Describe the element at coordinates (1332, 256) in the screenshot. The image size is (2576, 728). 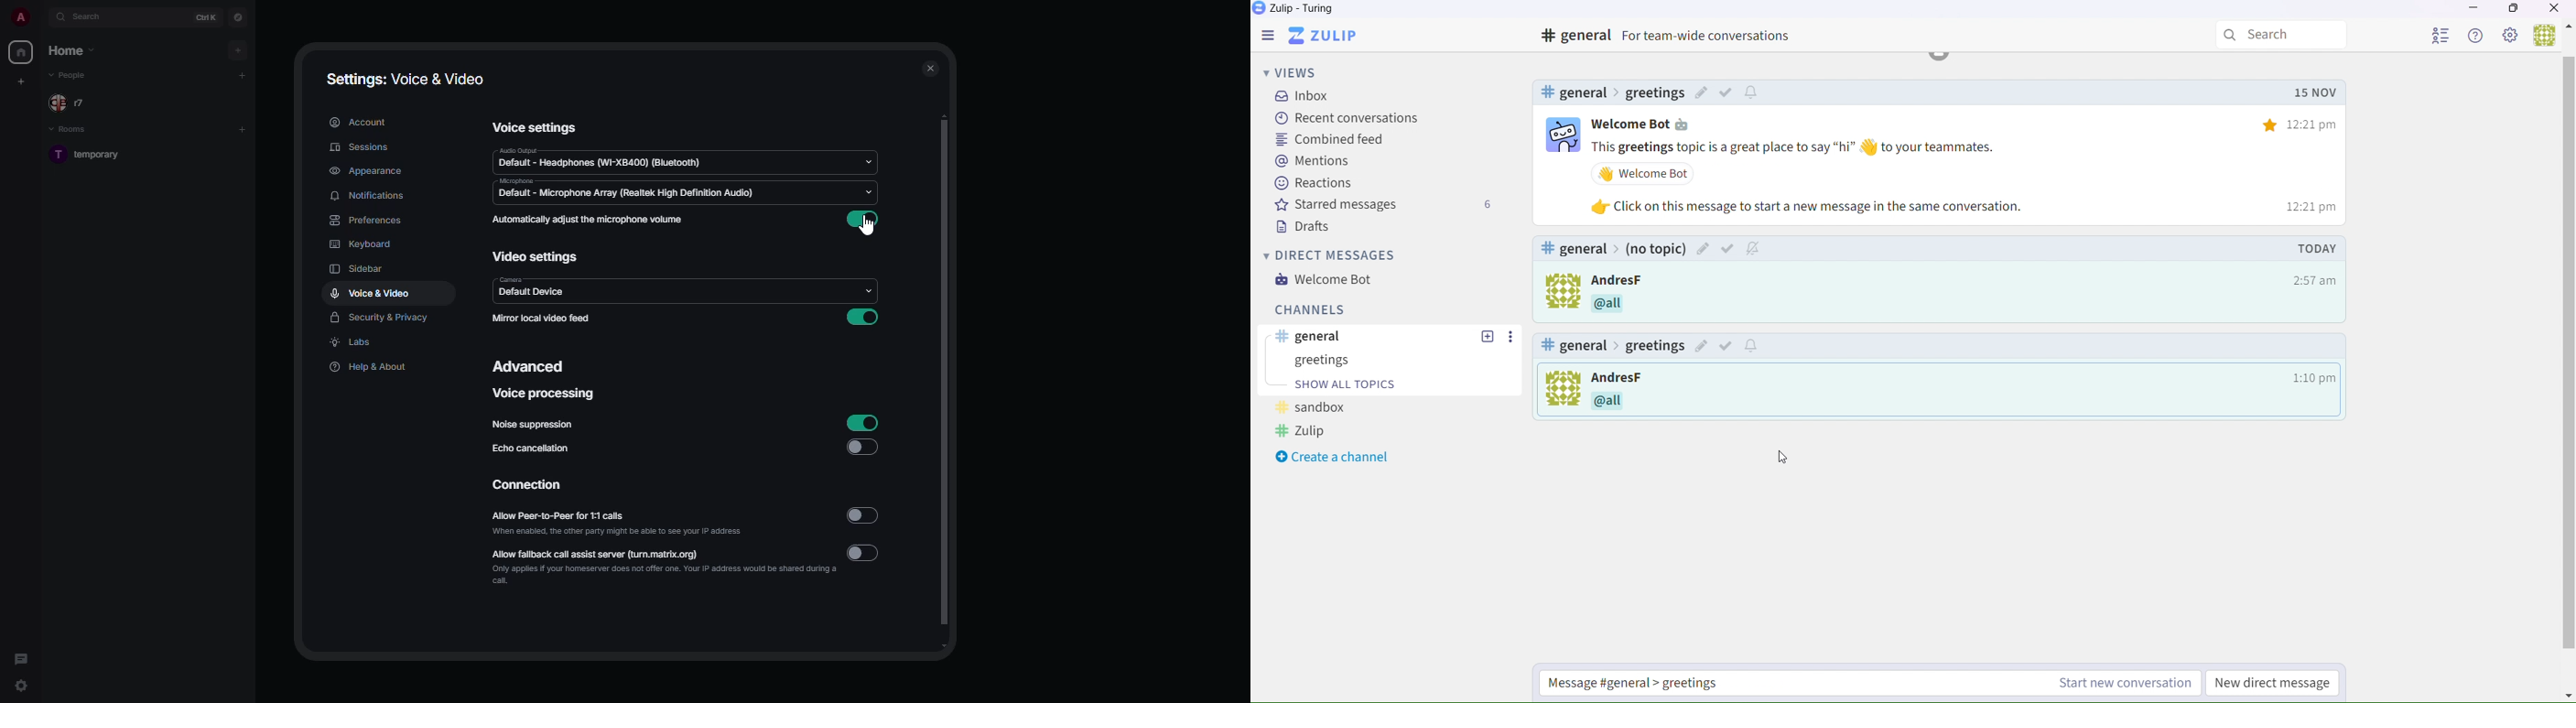
I see `Direct messages` at that location.